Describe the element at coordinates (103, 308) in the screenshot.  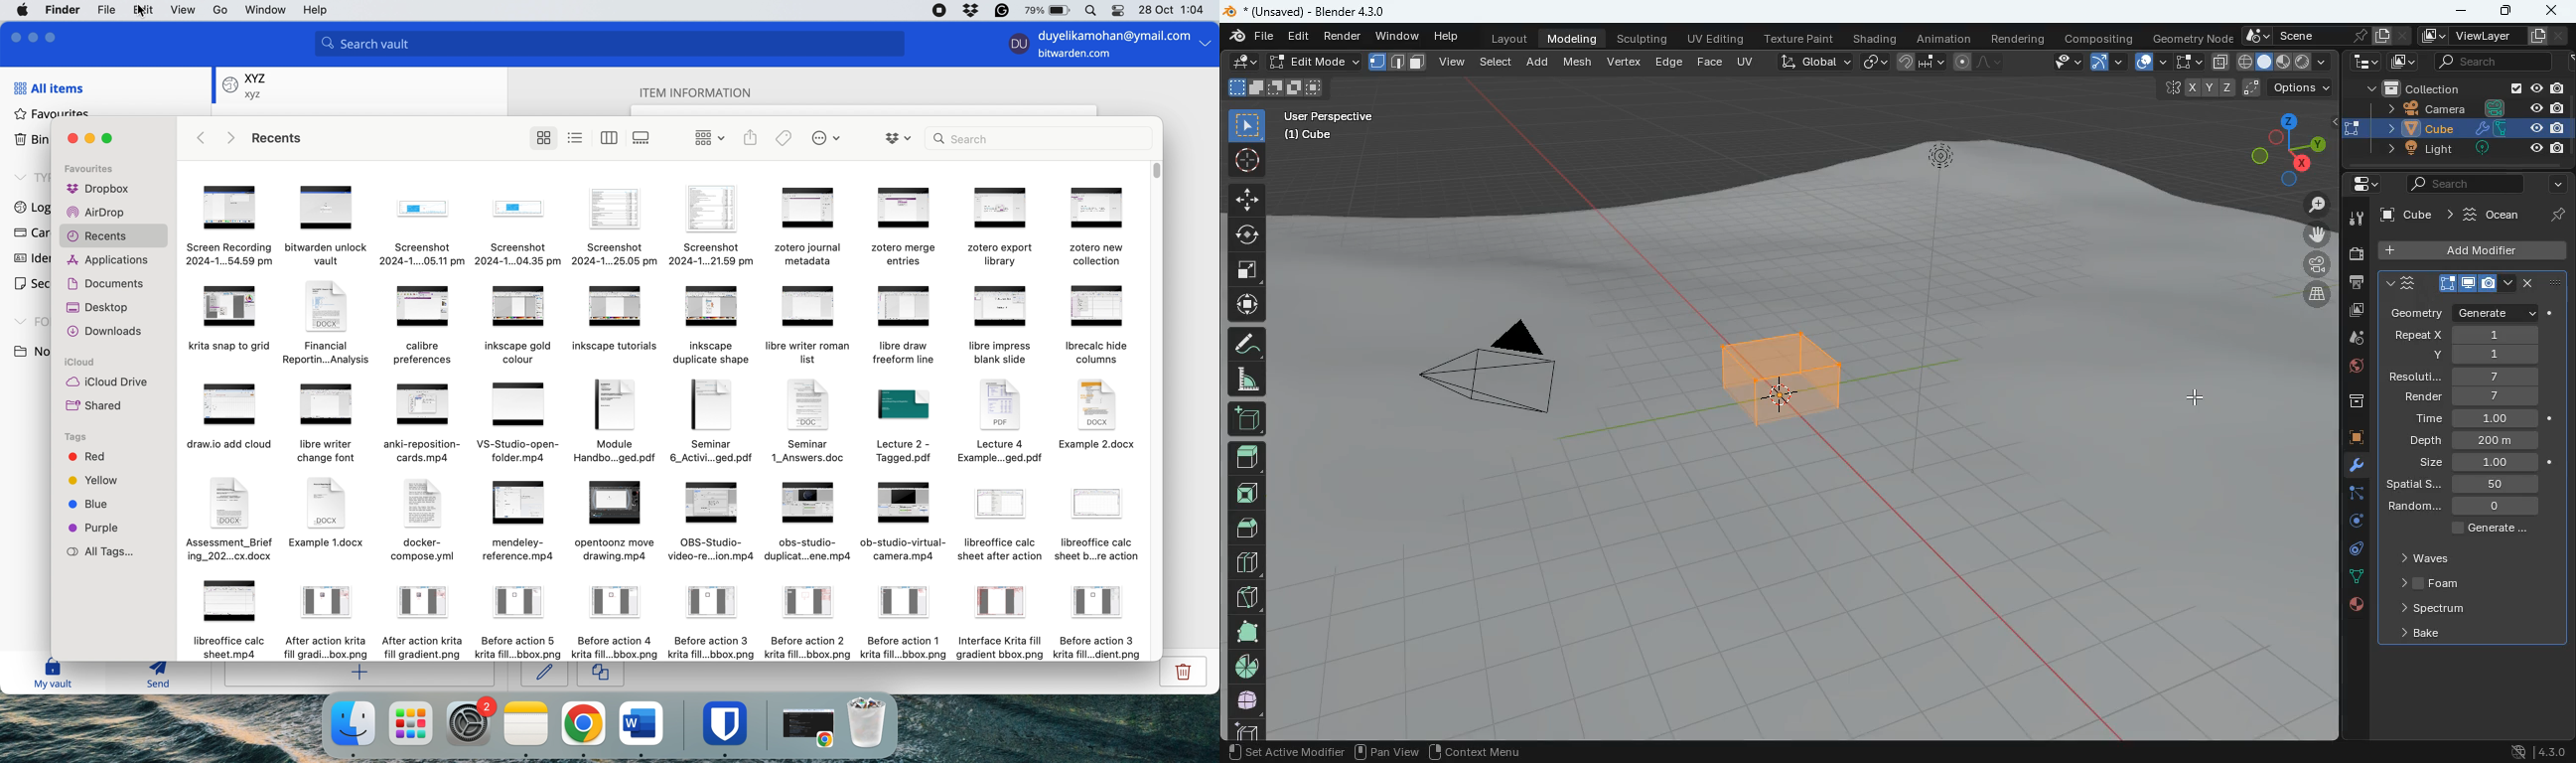
I see `desktop` at that location.